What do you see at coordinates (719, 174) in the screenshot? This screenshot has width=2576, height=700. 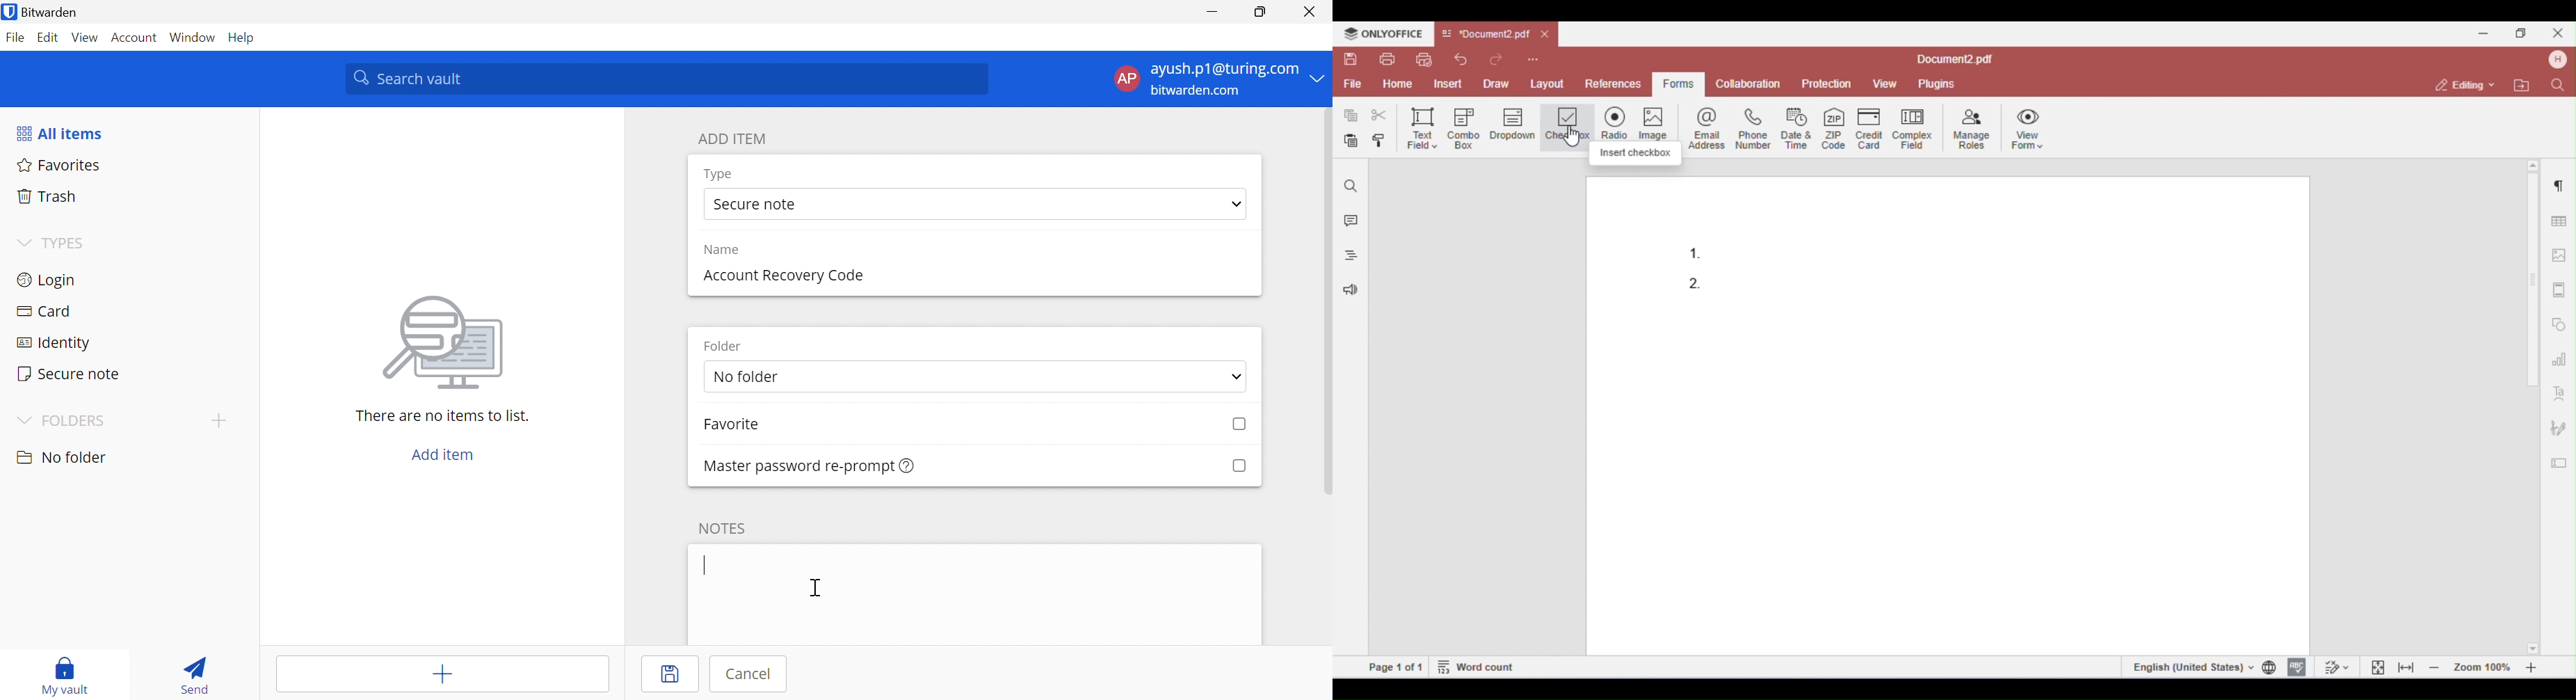 I see `Type` at bounding box center [719, 174].